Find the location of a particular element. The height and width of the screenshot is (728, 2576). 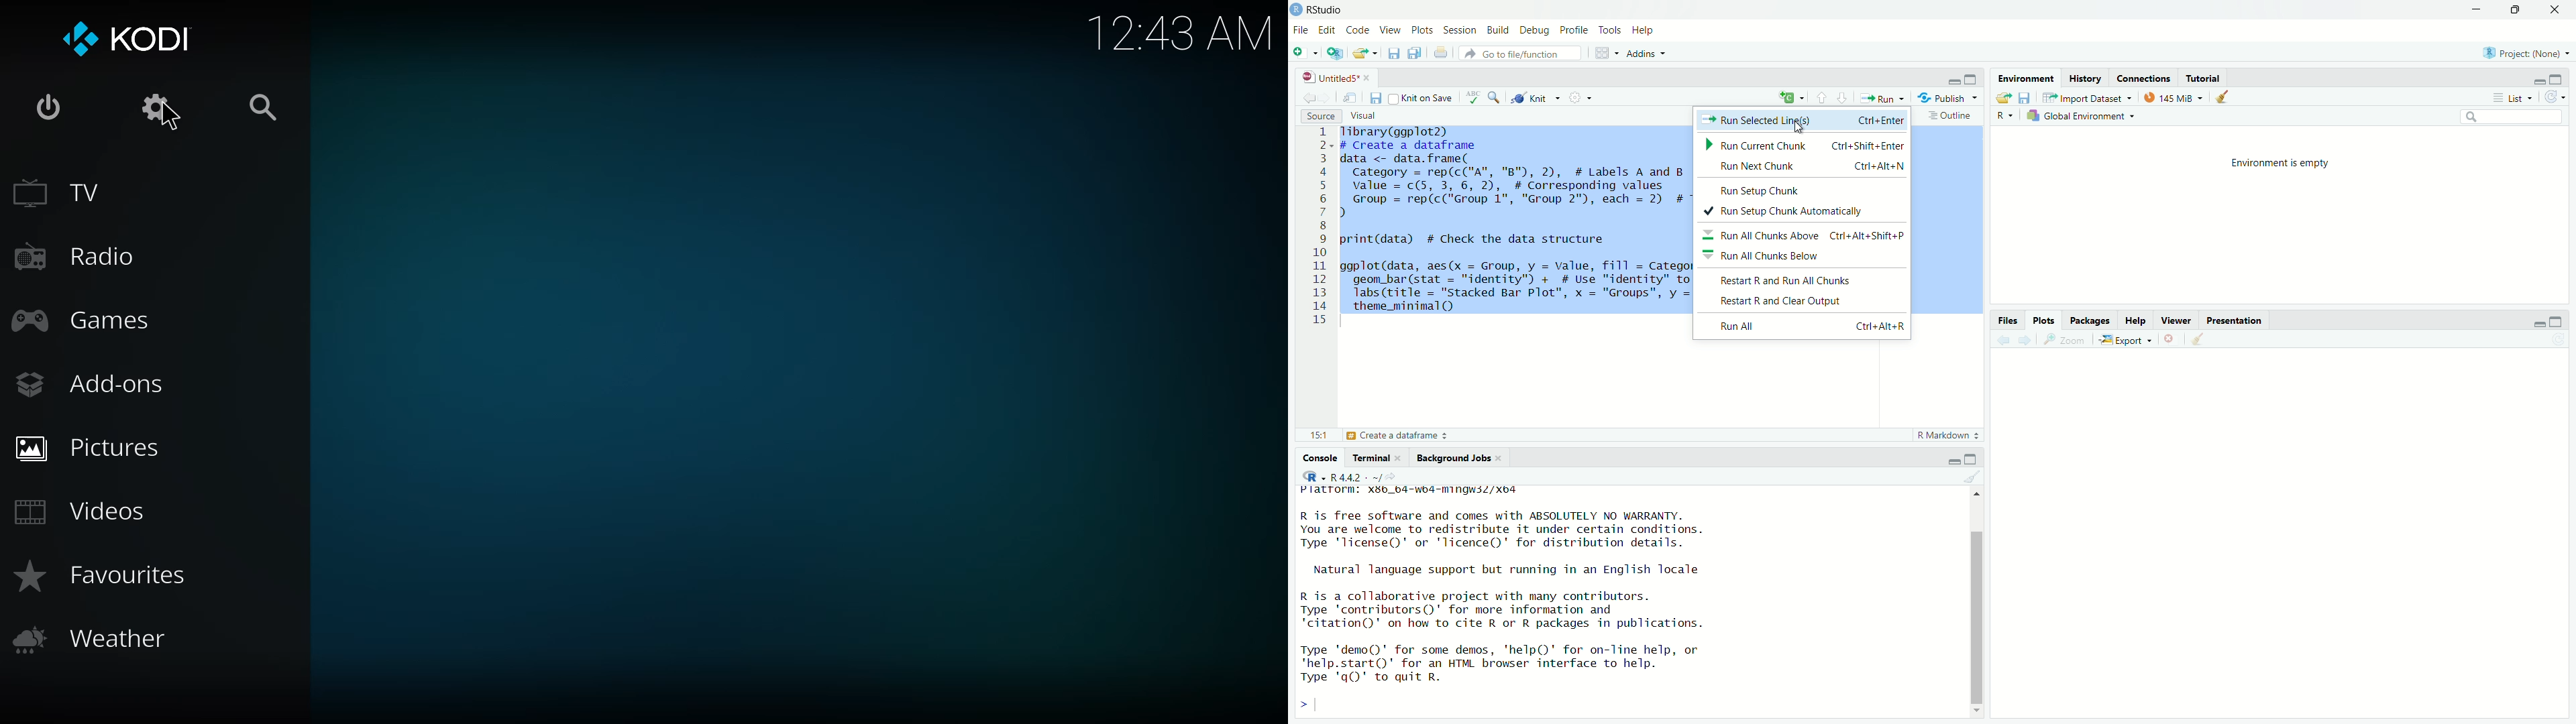

Save all open documents (Ctrl + Alt + S) is located at coordinates (1416, 53).